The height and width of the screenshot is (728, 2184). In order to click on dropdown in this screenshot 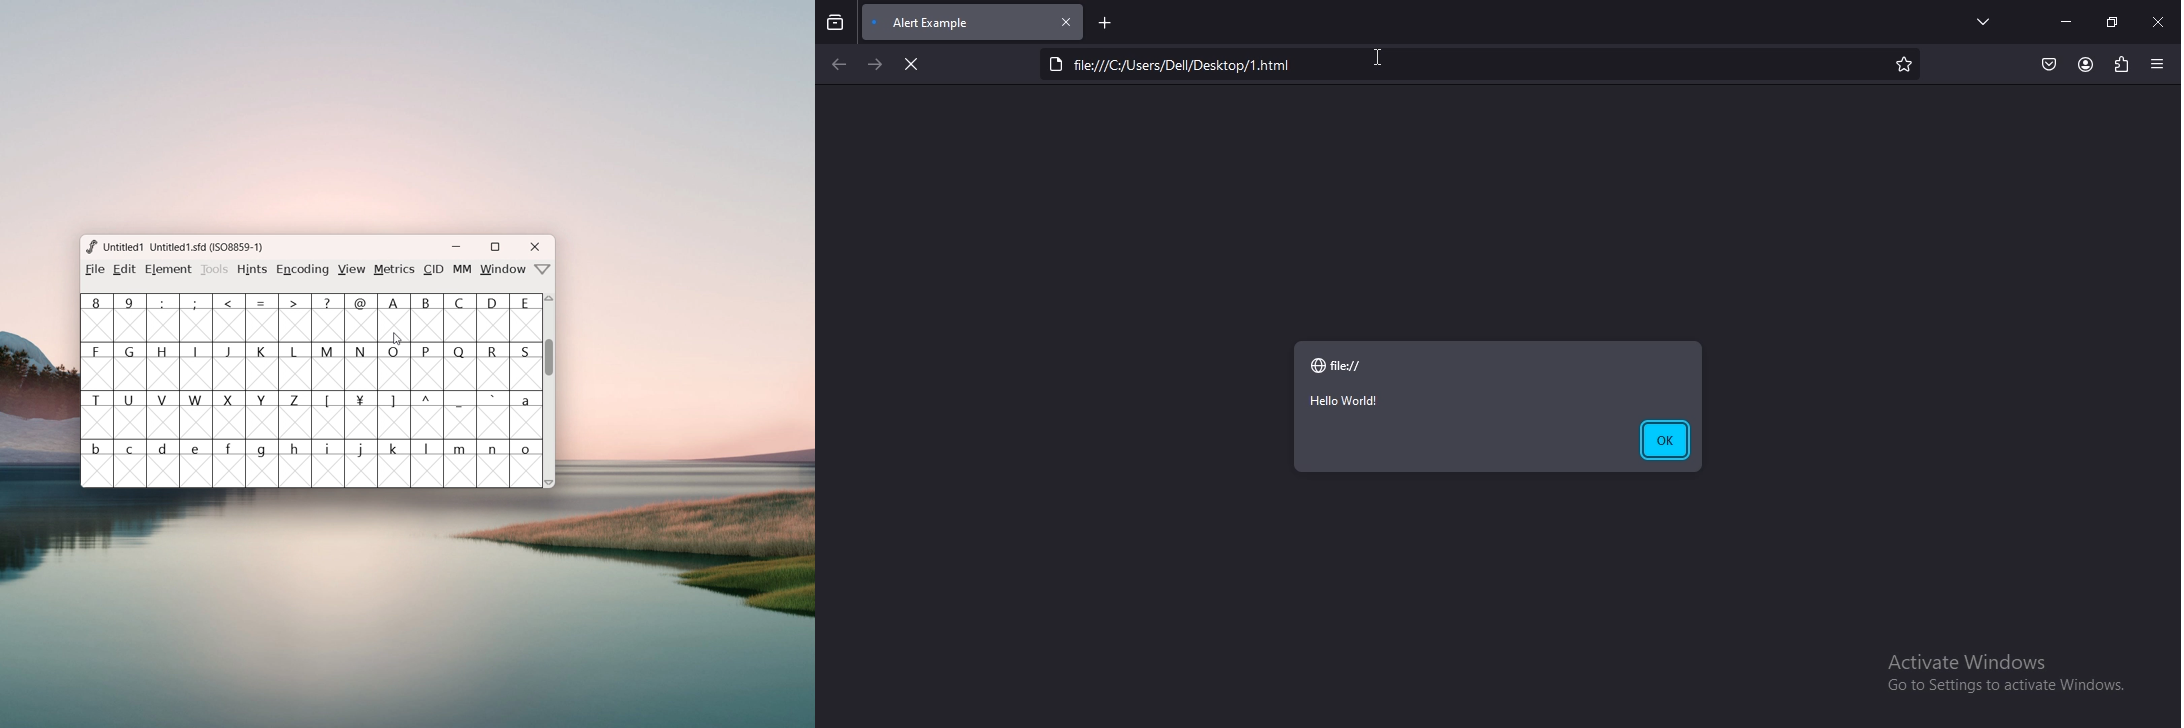, I will do `click(1981, 21)`.